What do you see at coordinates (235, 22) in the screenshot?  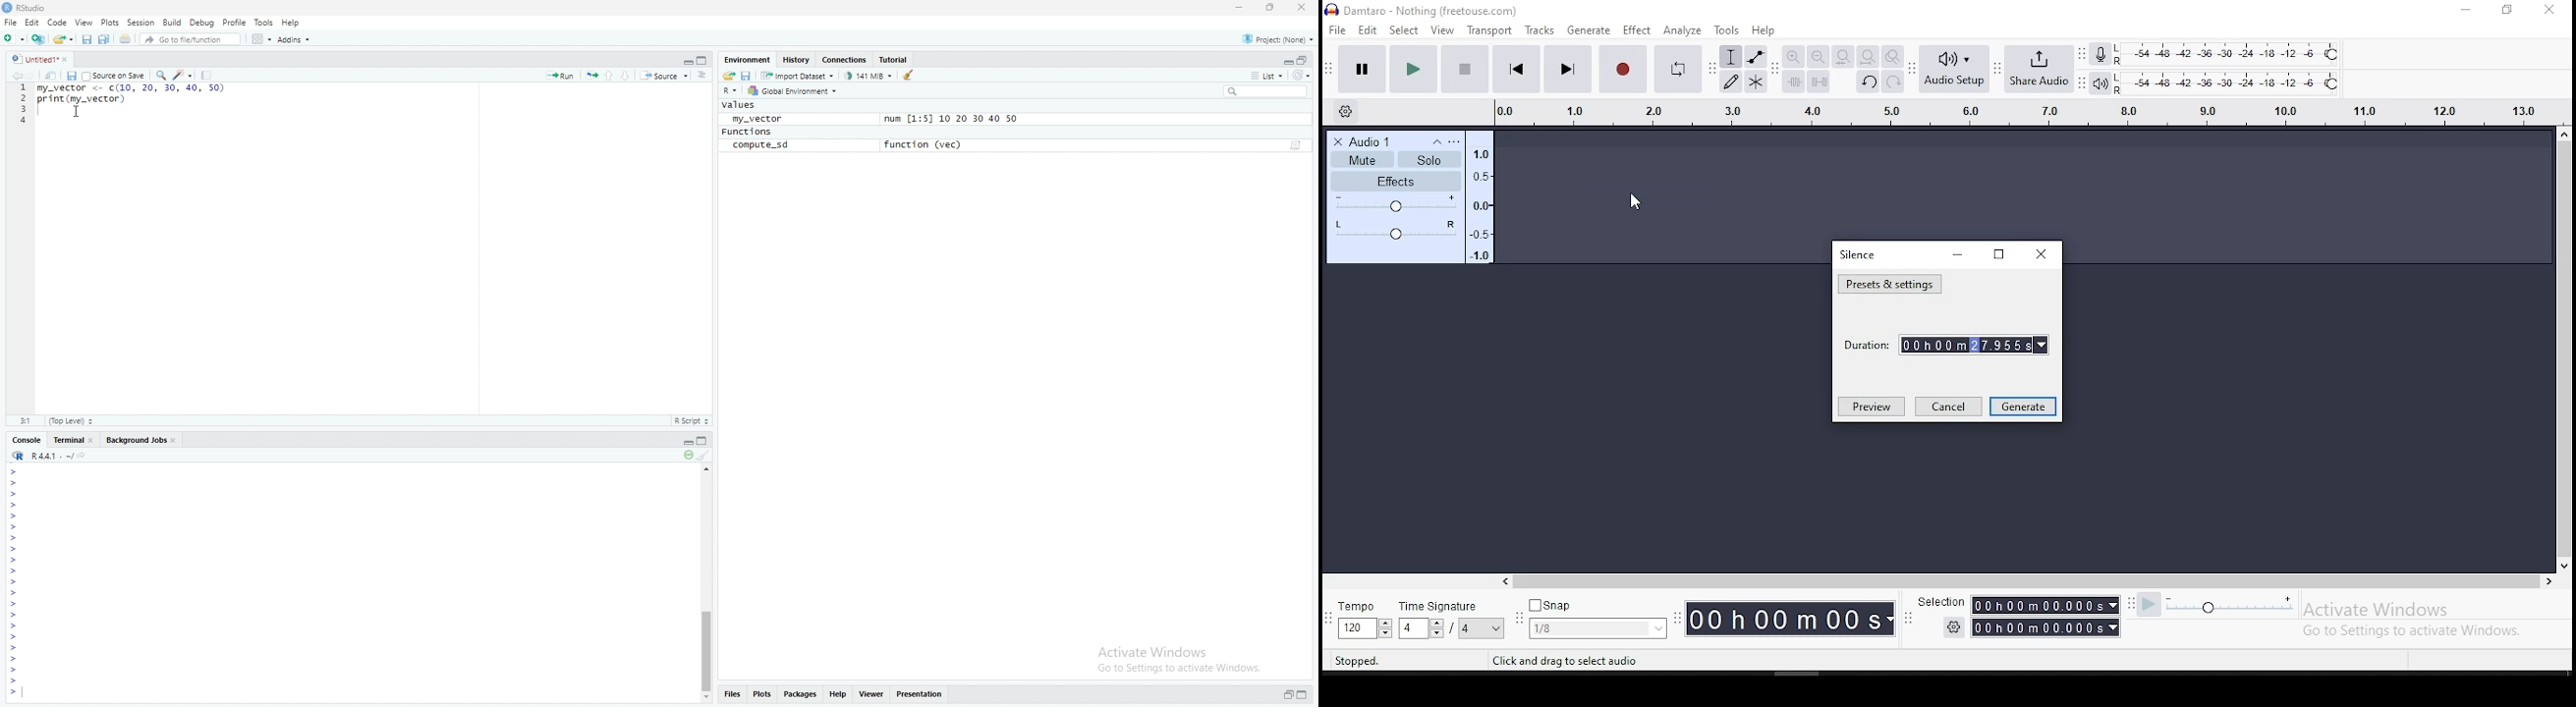 I see `Profile` at bounding box center [235, 22].